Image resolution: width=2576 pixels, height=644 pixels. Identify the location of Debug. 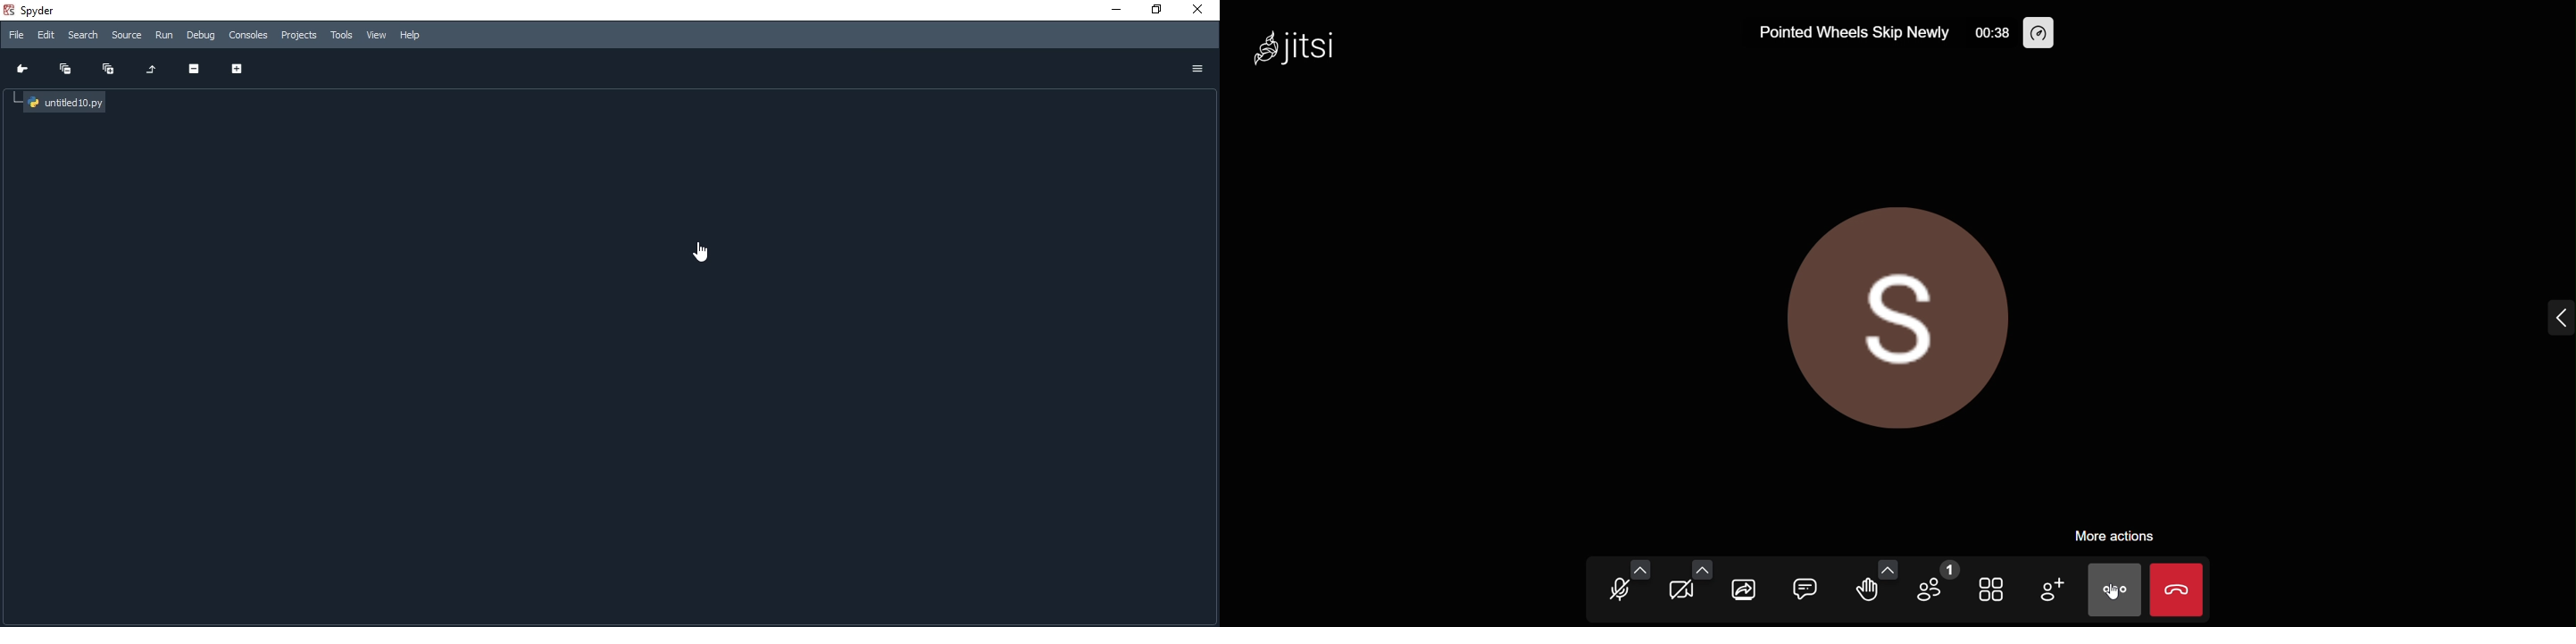
(201, 36).